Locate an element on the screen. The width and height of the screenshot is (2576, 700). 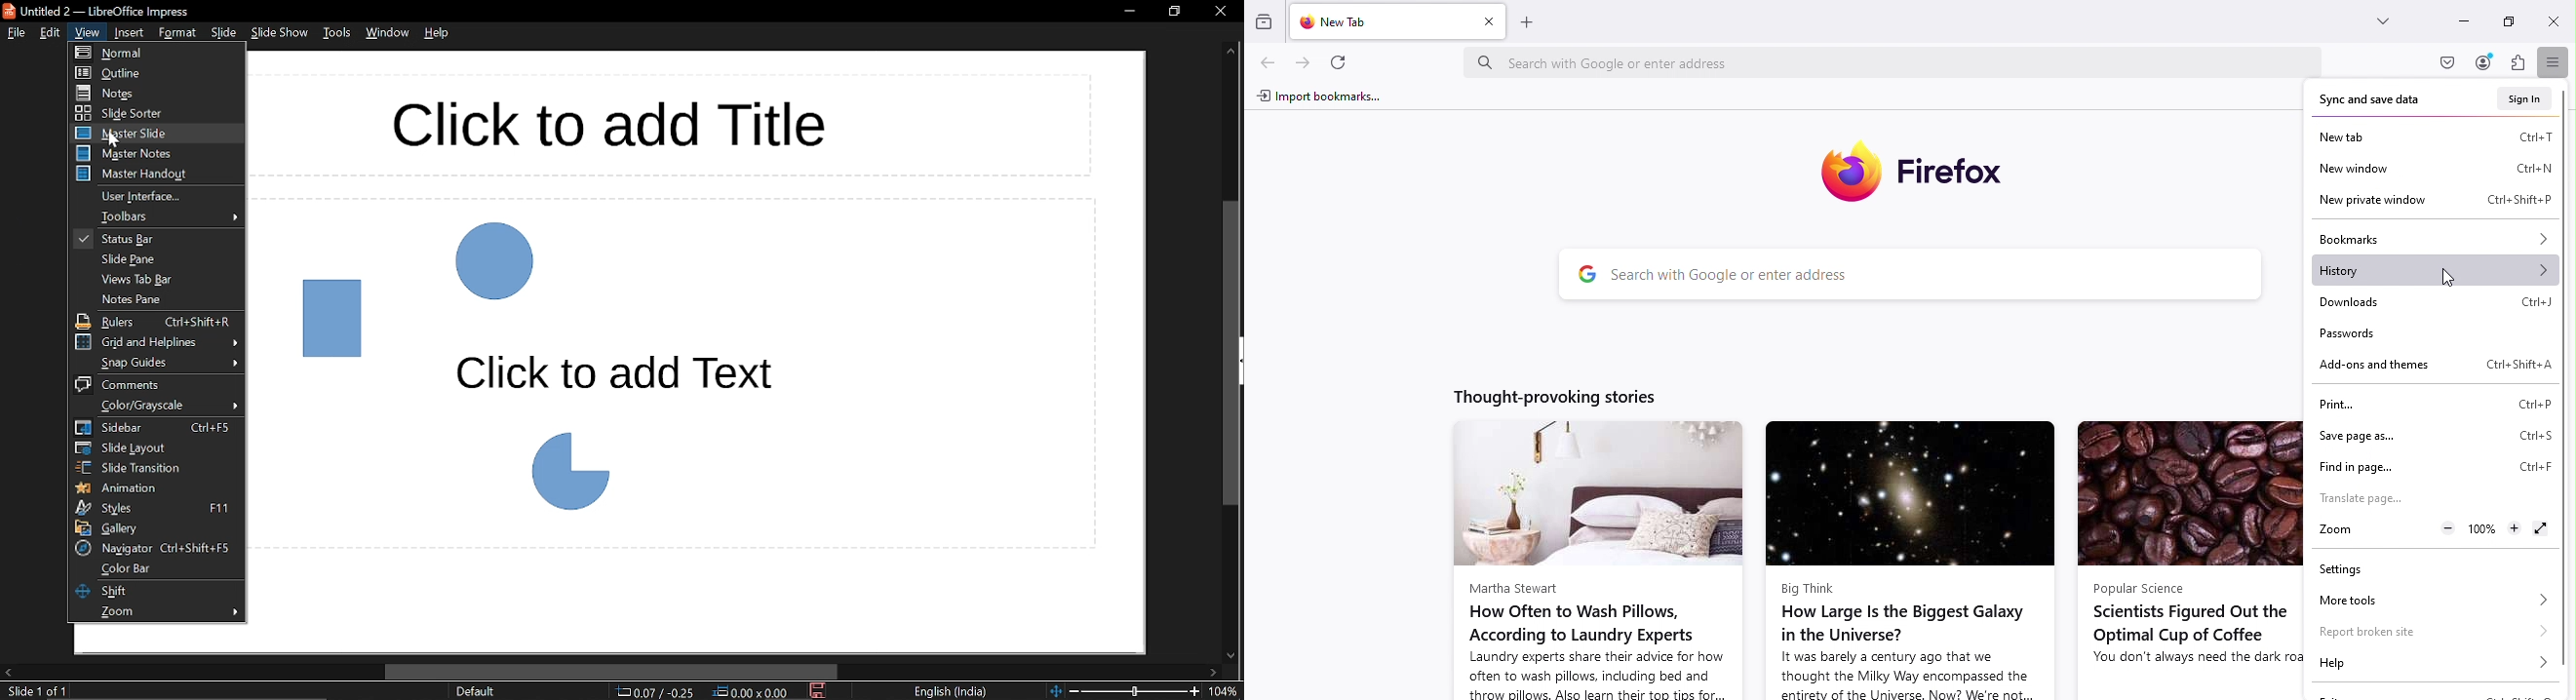
Position is located at coordinates (656, 692).